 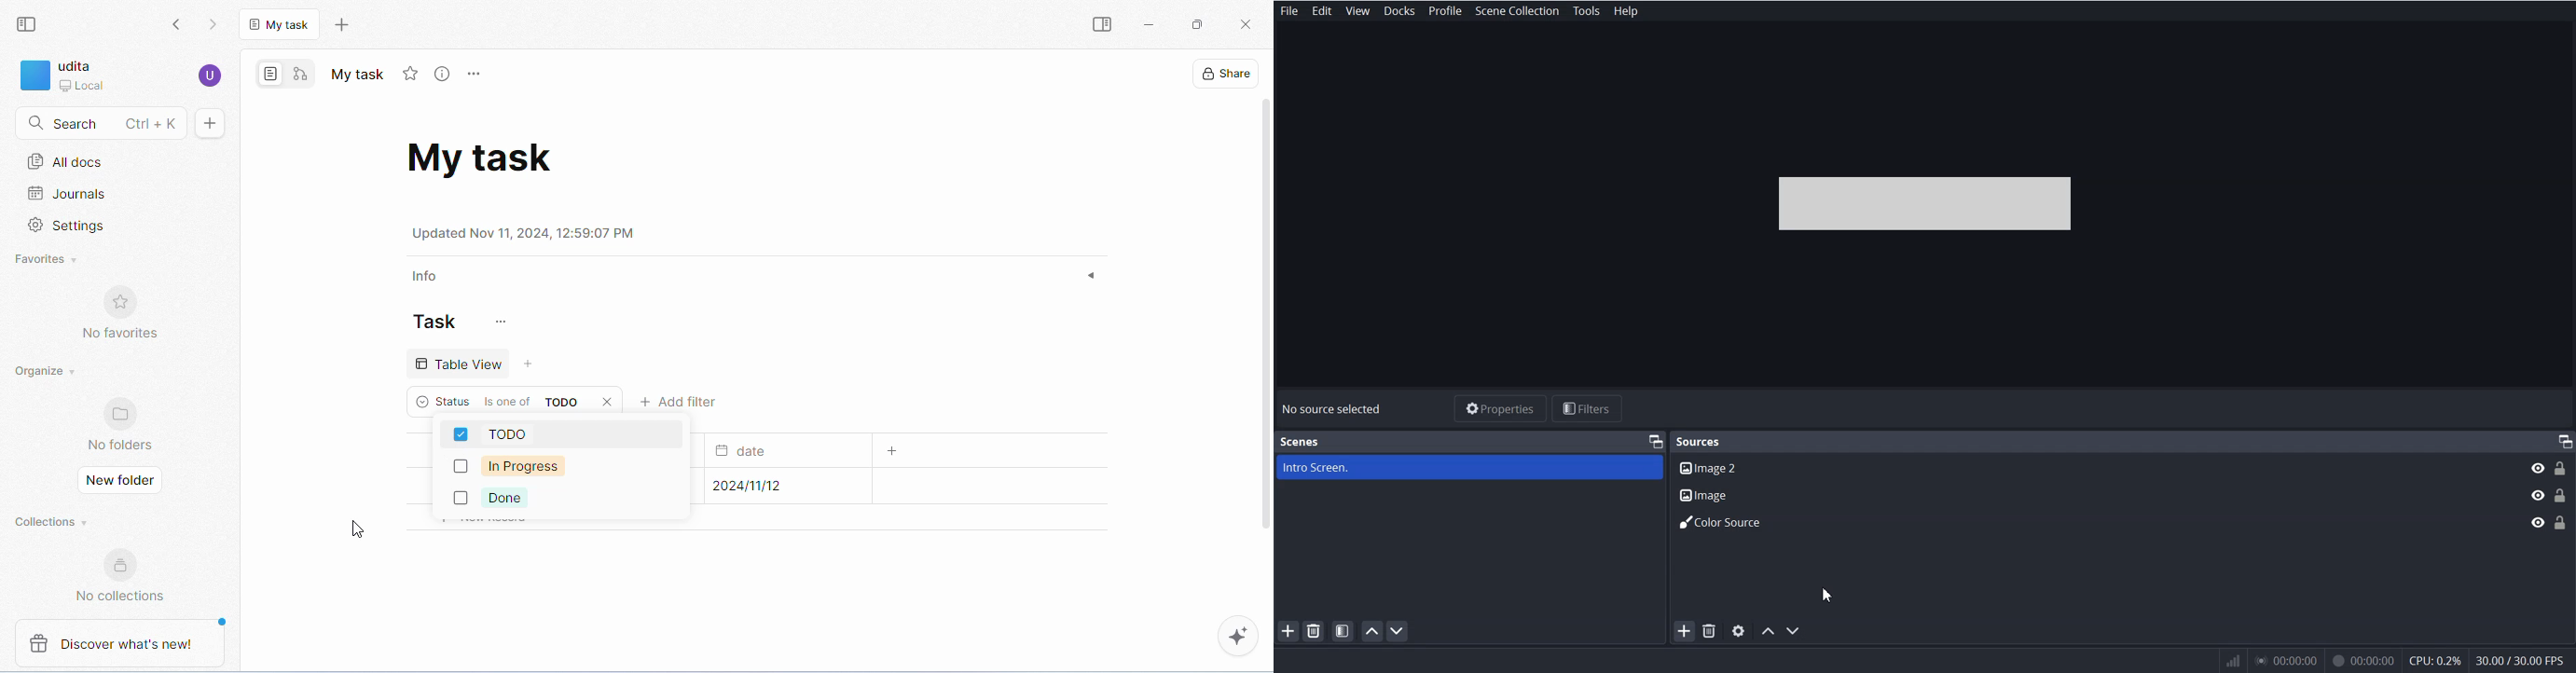 What do you see at coordinates (1286, 632) in the screenshot?
I see `Add Scene` at bounding box center [1286, 632].